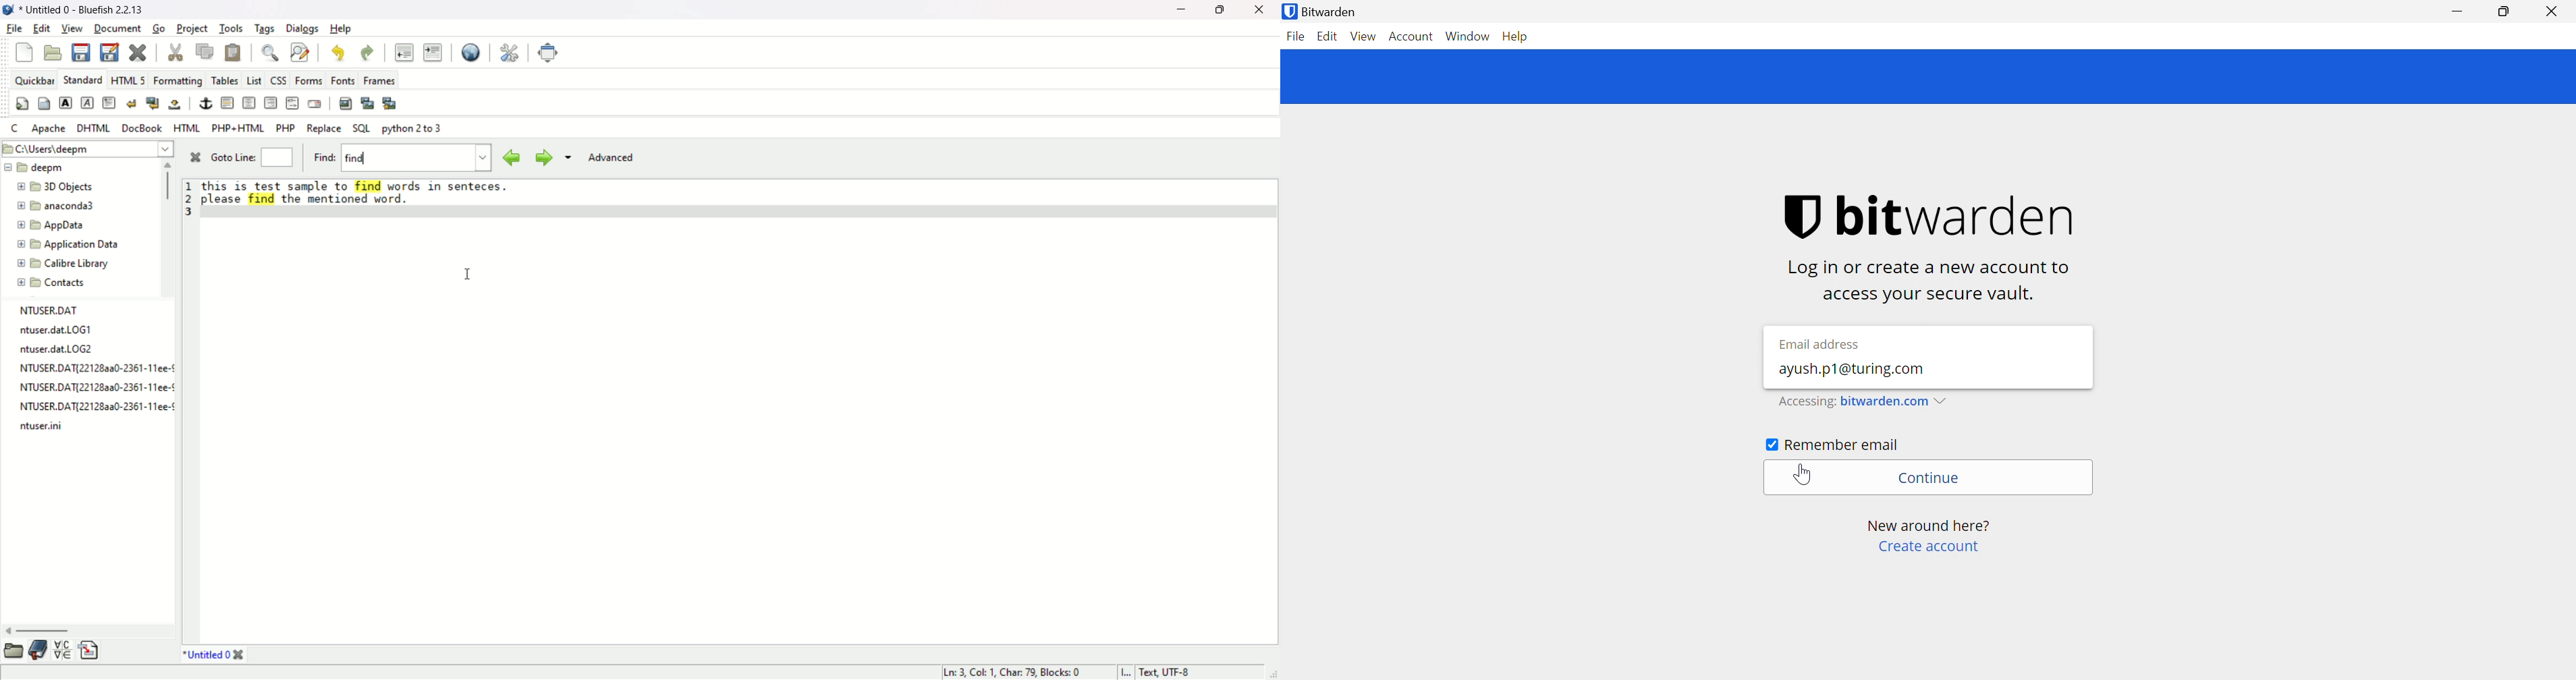 This screenshot has width=2576, height=700. Describe the element at coordinates (203, 657) in the screenshot. I see `current tab` at that location.